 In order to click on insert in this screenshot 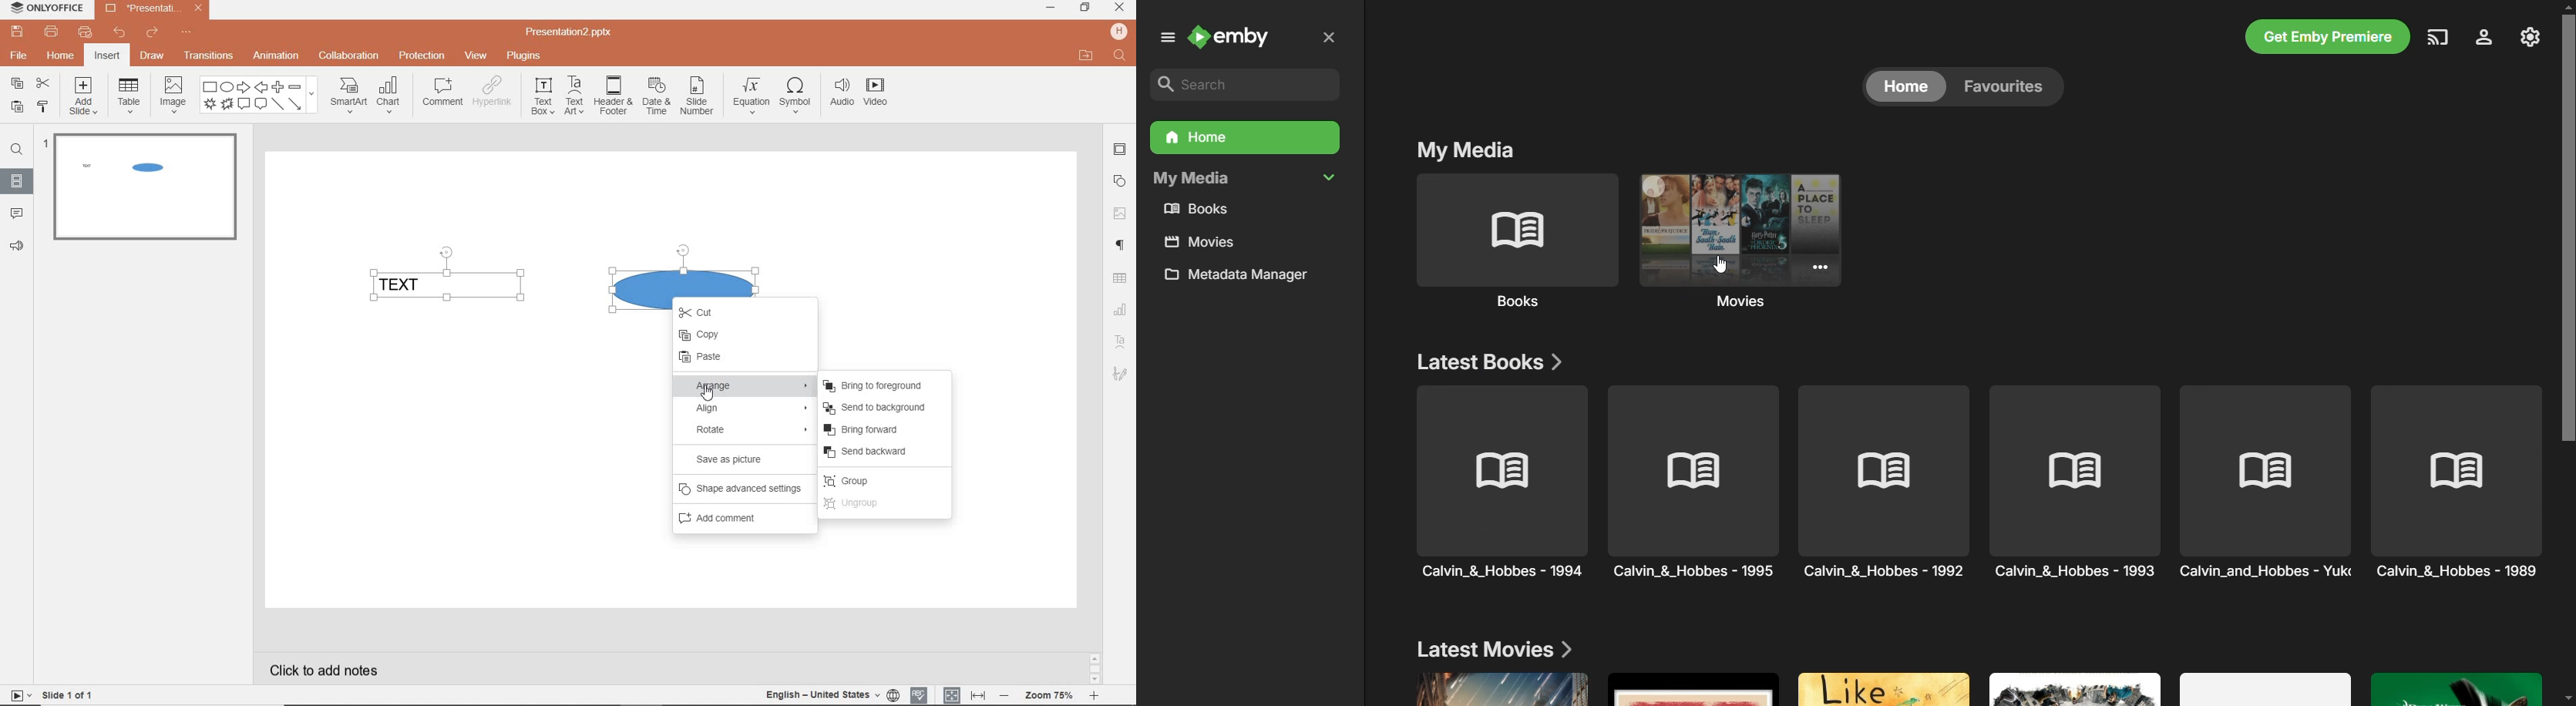, I will do `click(108, 56)`.